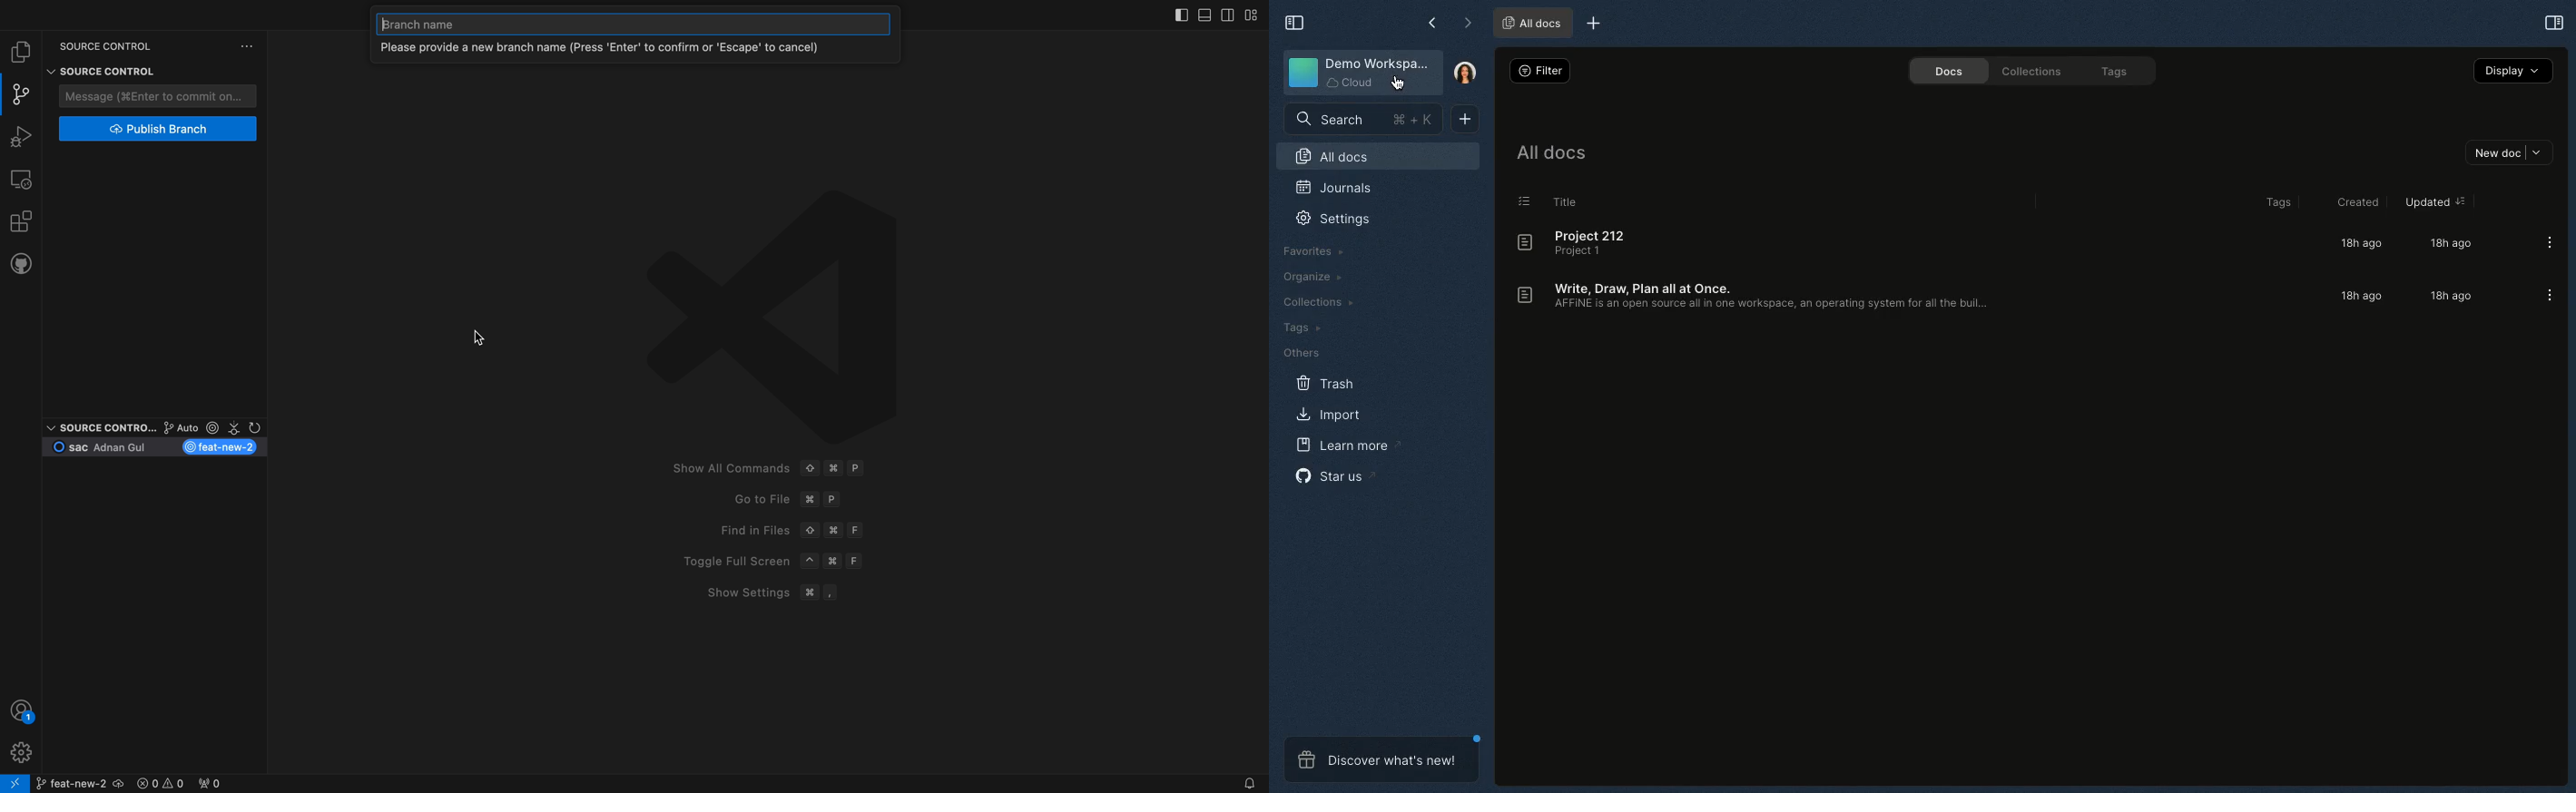 This screenshot has height=812, width=2576. Describe the element at coordinates (1357, 72) in the screenshot. I see `Demo workspace` at that location.